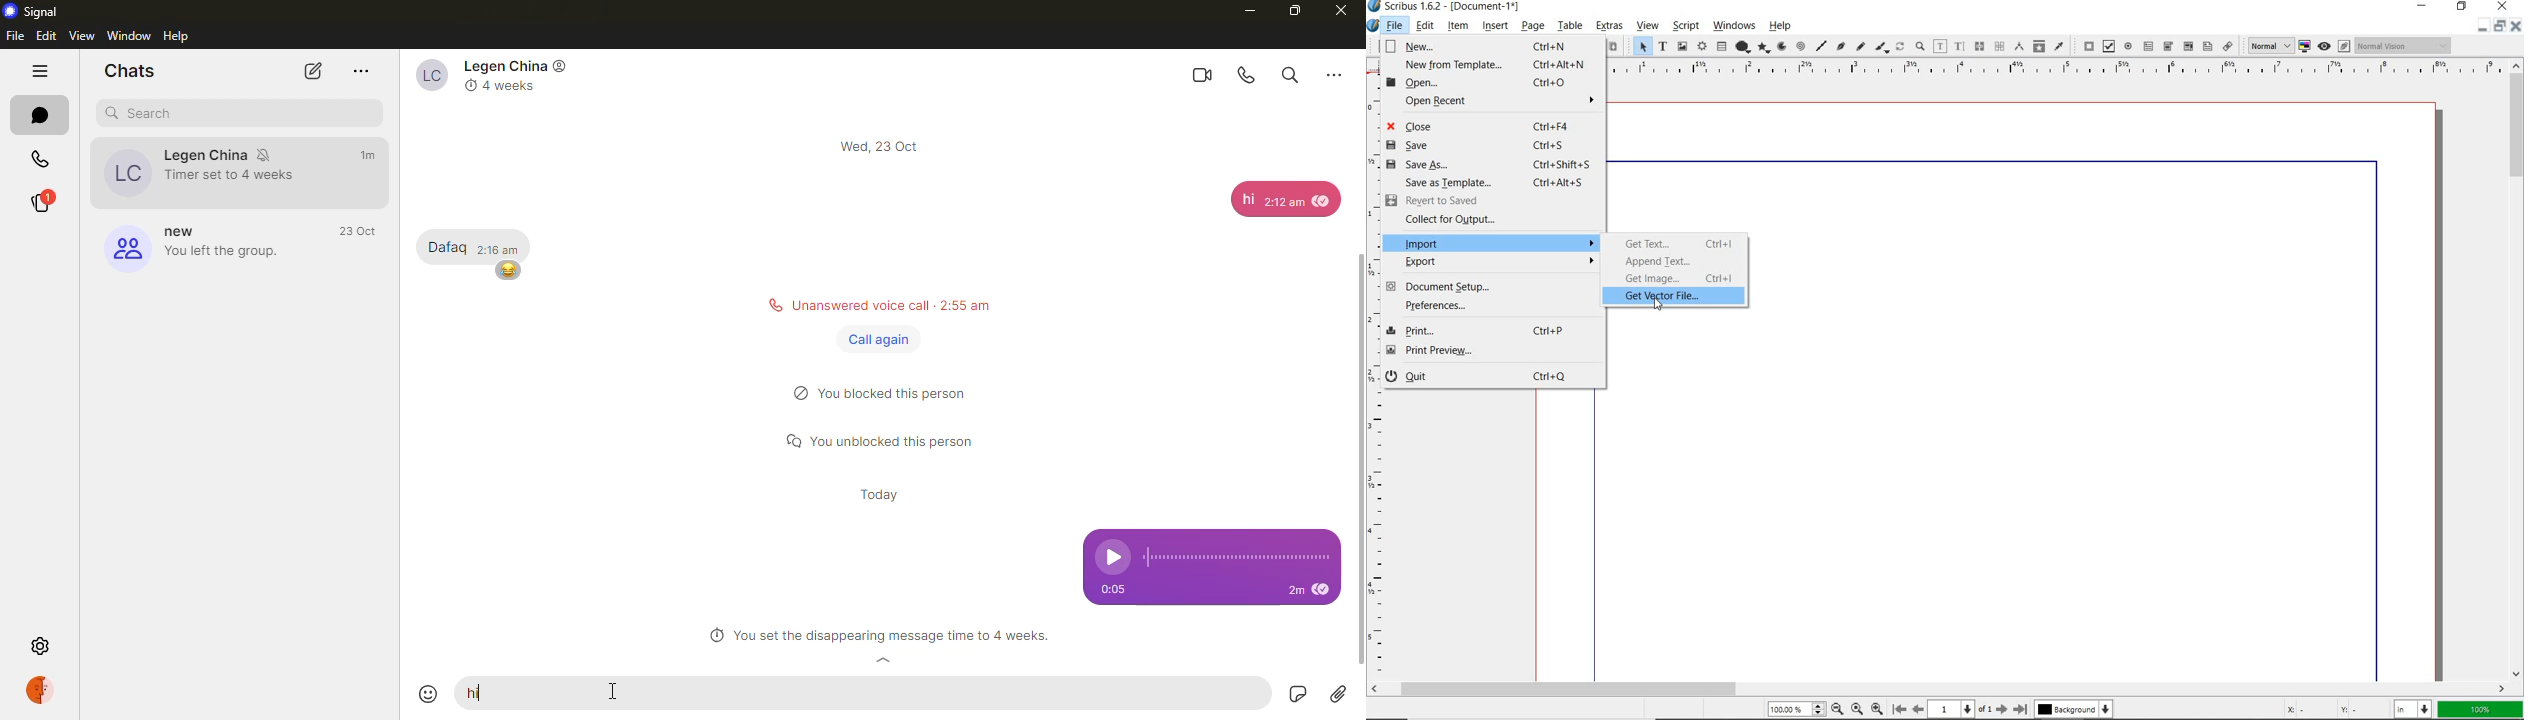  I want to click on new You left the group., so click(190, 246).